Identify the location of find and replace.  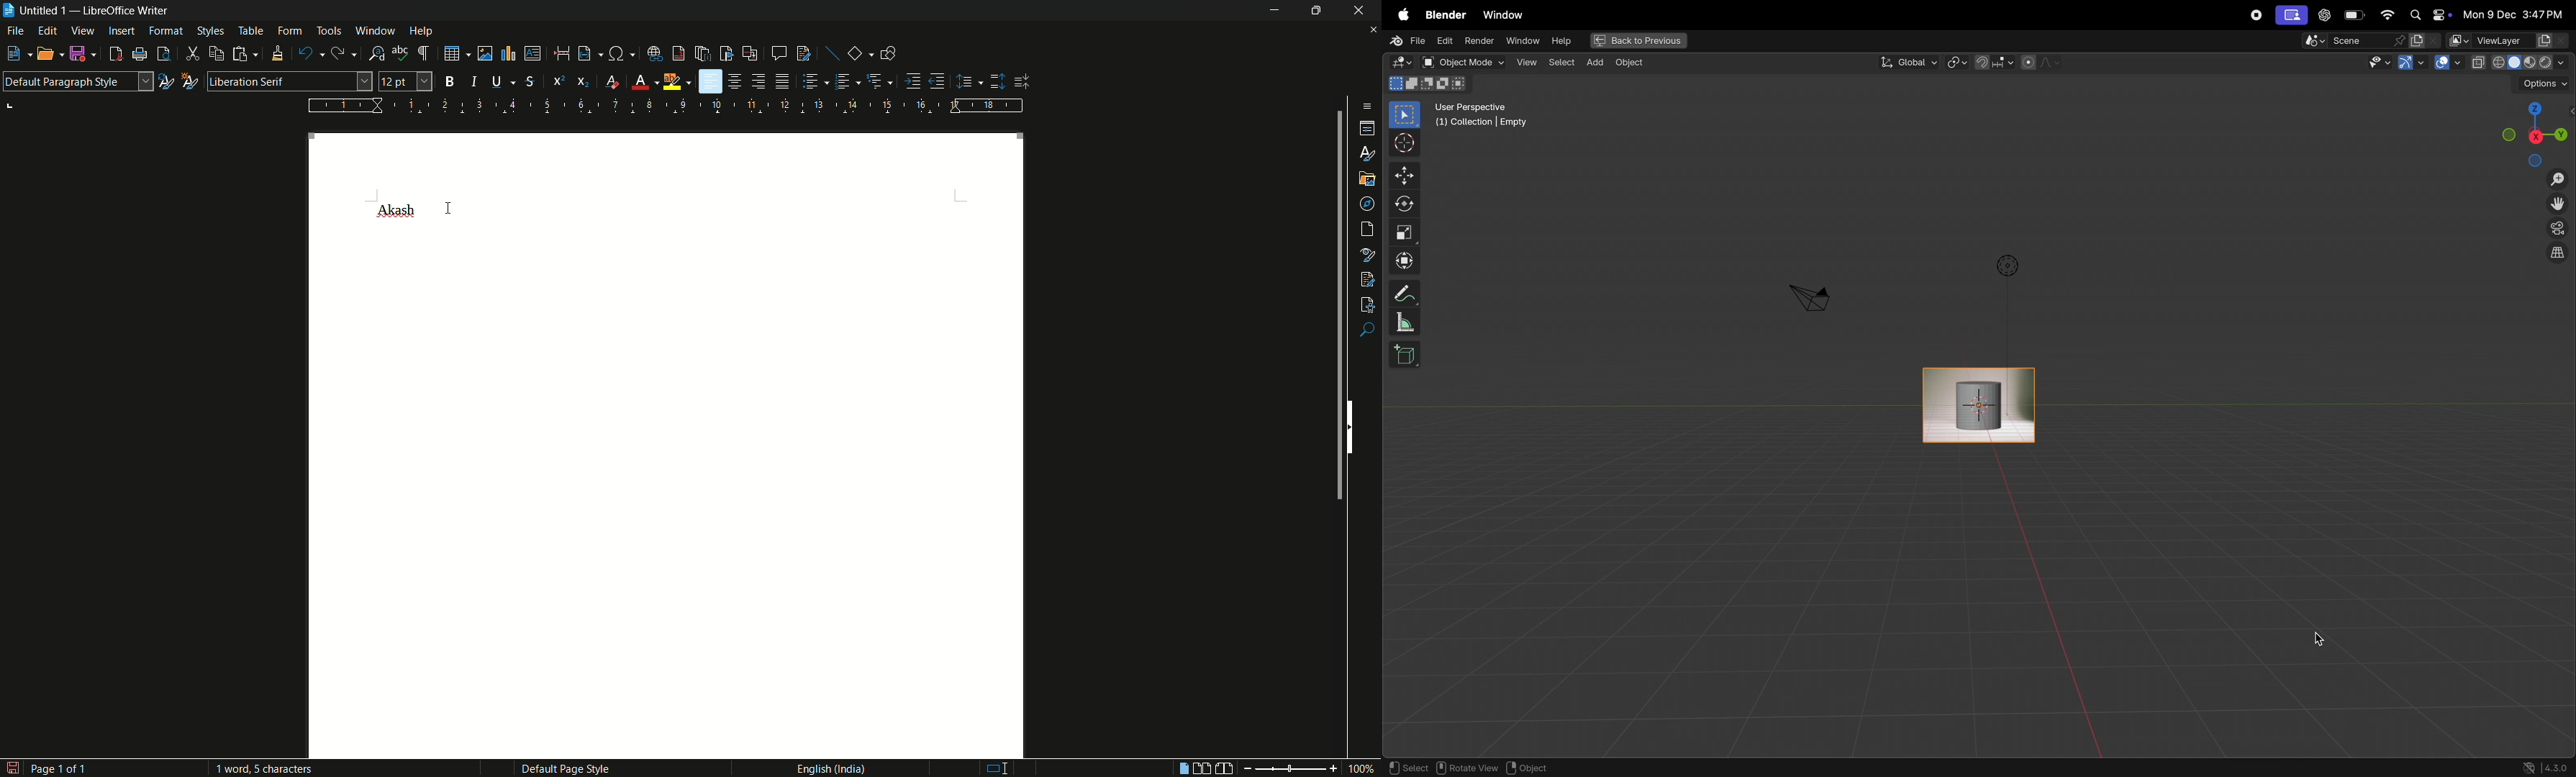
(377, 54).